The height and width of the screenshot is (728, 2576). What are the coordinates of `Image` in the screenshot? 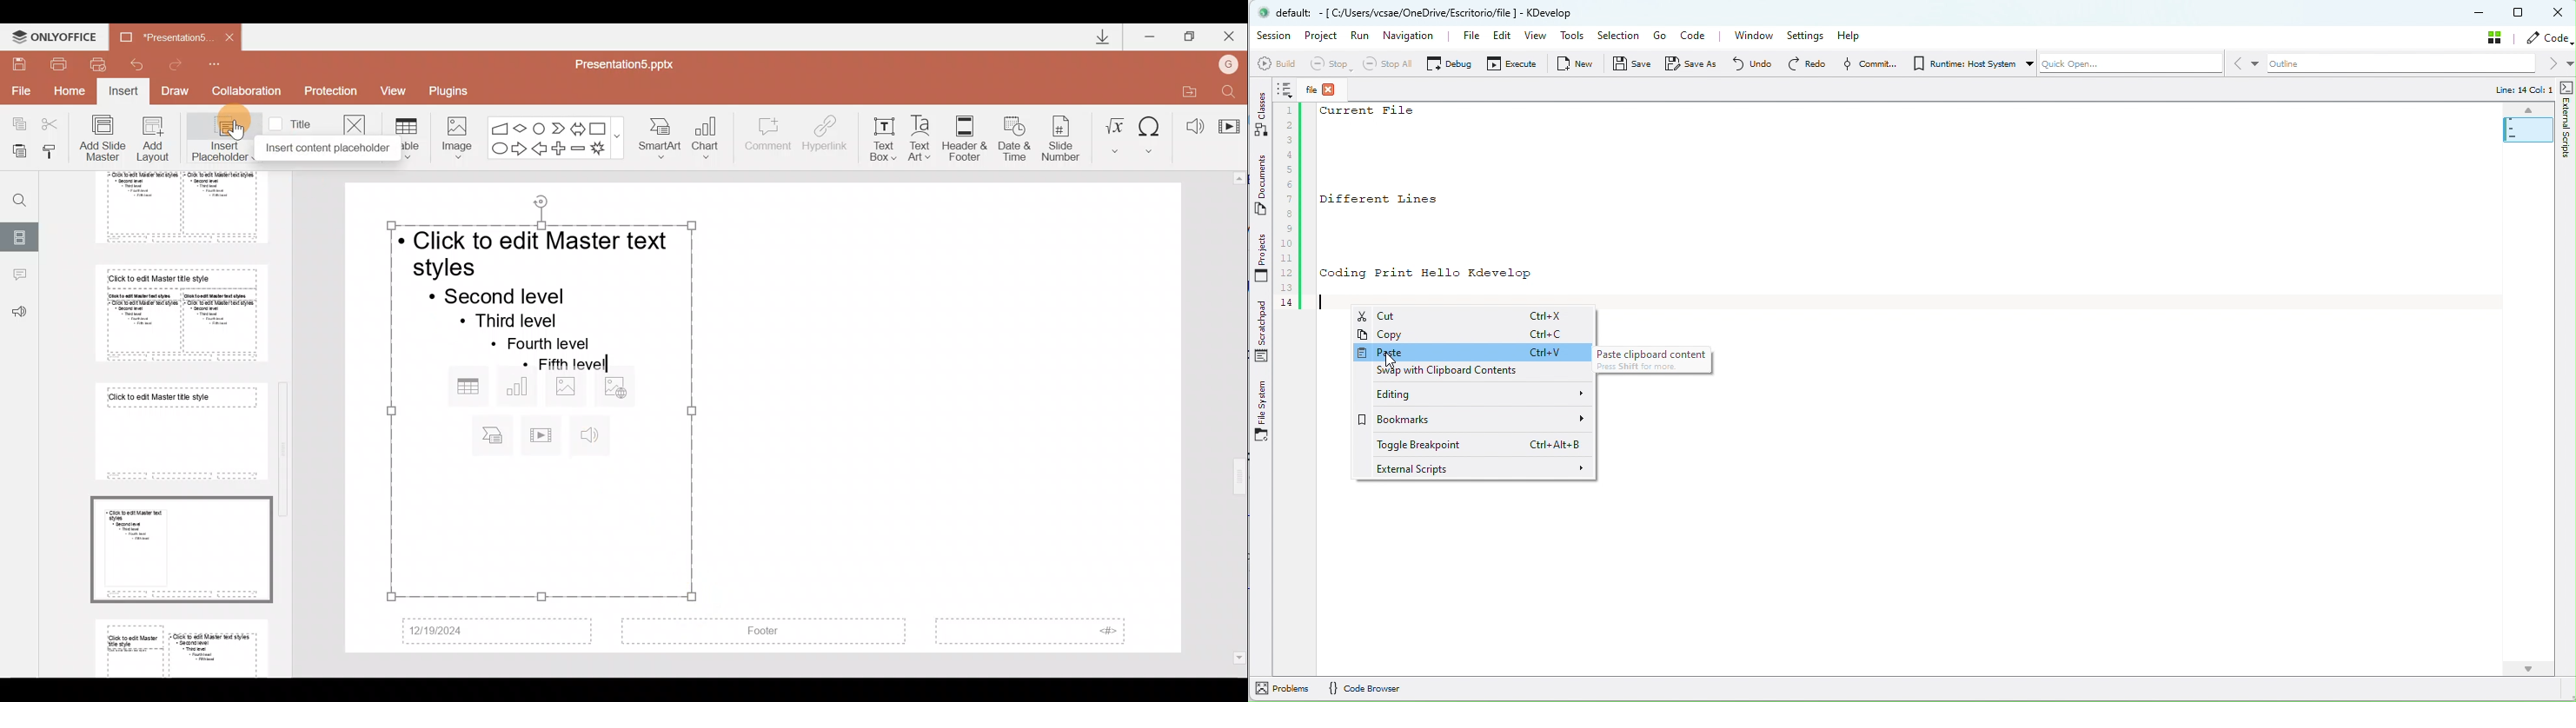 It's located at (453, 135).